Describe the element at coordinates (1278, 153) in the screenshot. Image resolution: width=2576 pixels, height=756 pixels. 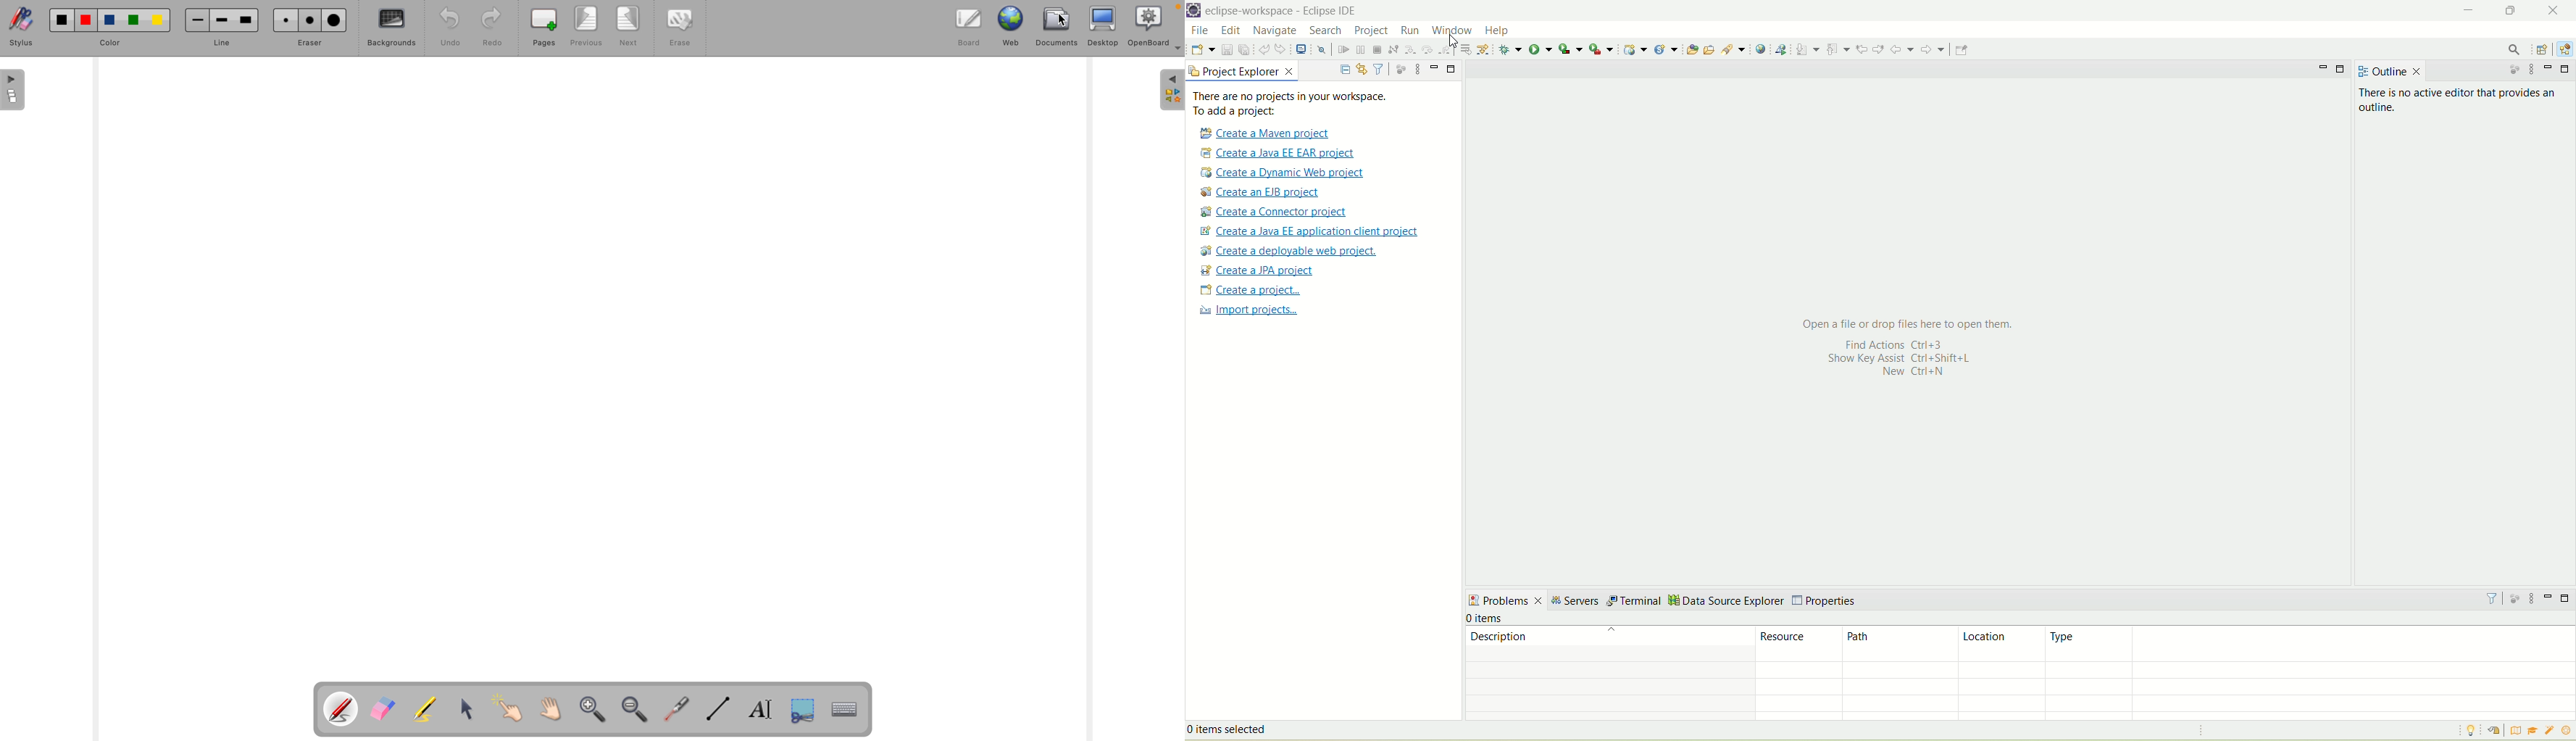
I see `create a Java EE EAR project` at that location.